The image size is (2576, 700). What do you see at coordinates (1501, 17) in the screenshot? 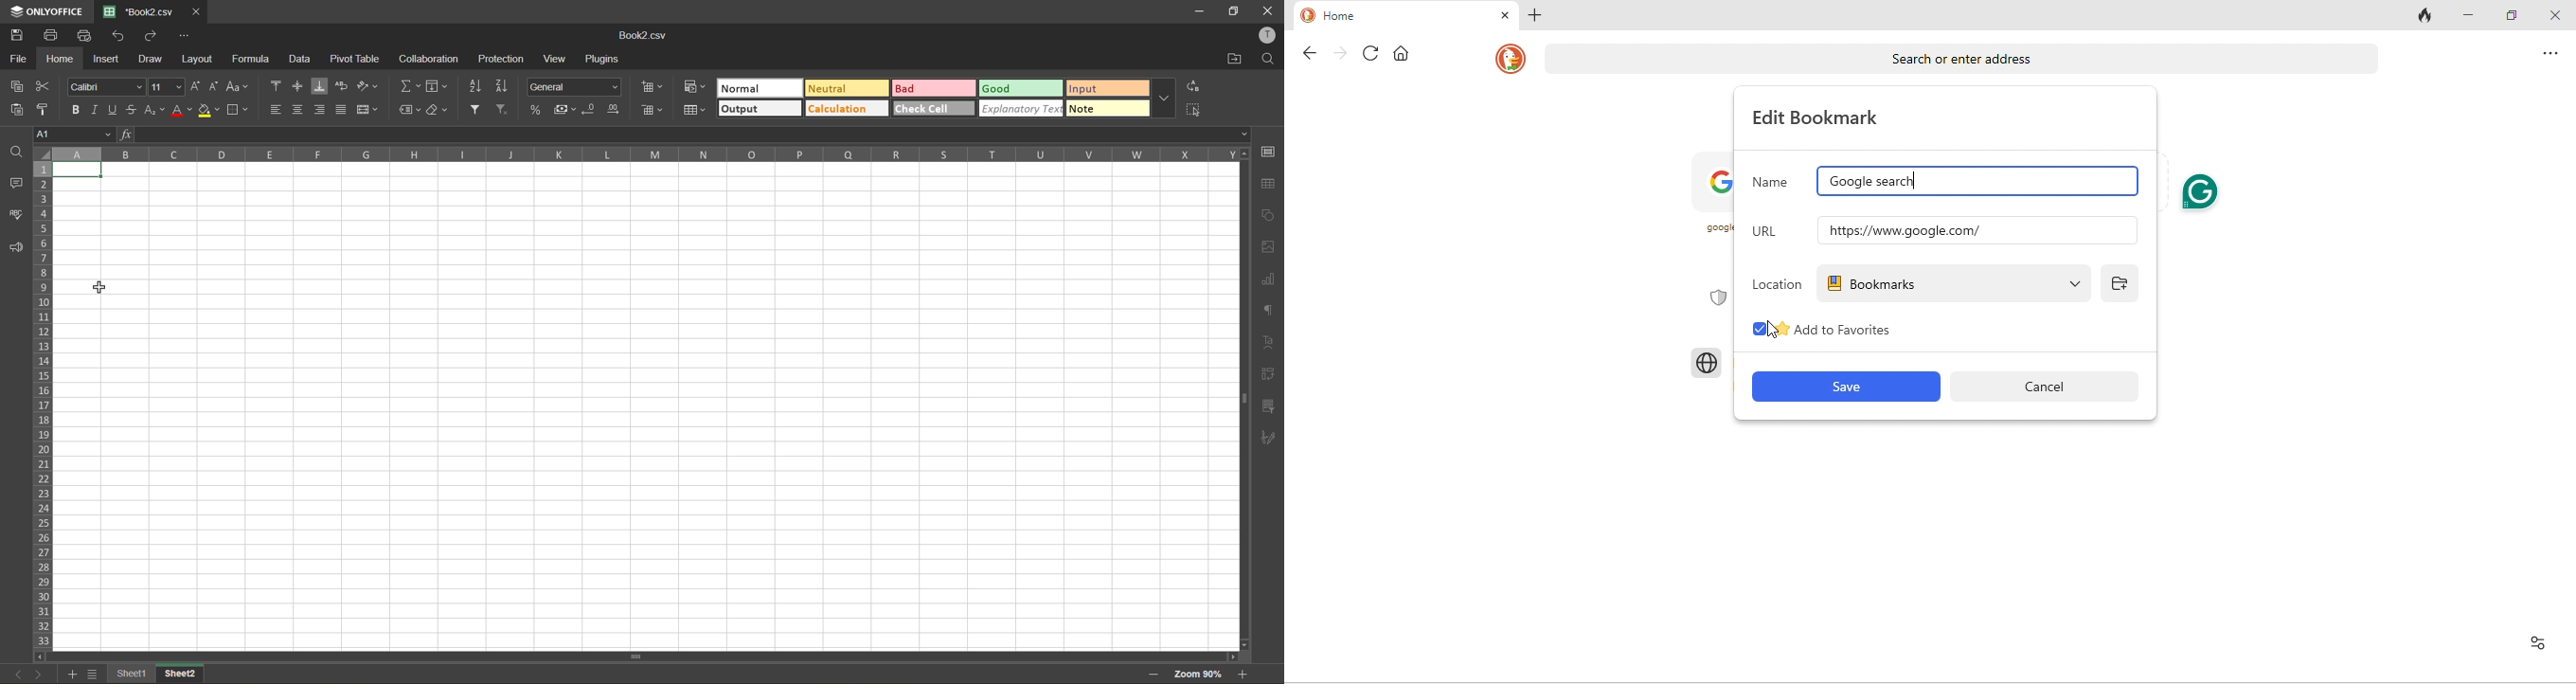
I see `close` at bounding box center [1501, 17].